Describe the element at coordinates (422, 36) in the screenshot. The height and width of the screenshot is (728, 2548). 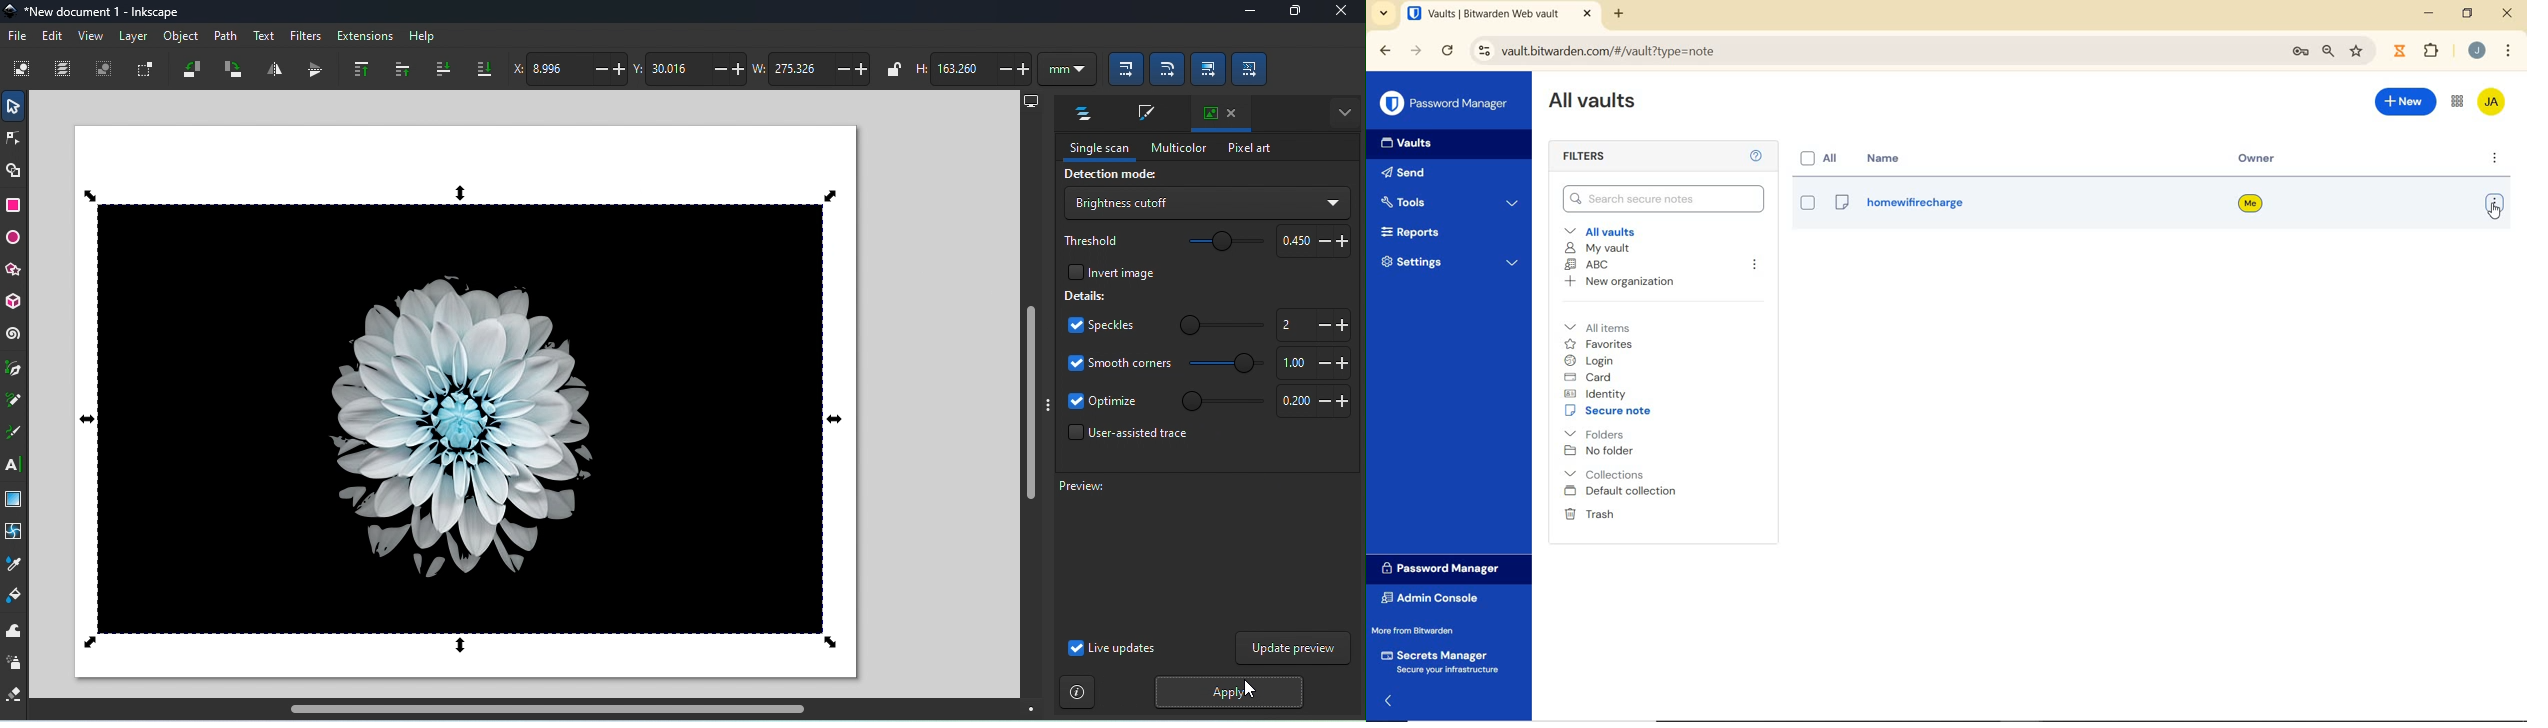
I see `Help` at that location.